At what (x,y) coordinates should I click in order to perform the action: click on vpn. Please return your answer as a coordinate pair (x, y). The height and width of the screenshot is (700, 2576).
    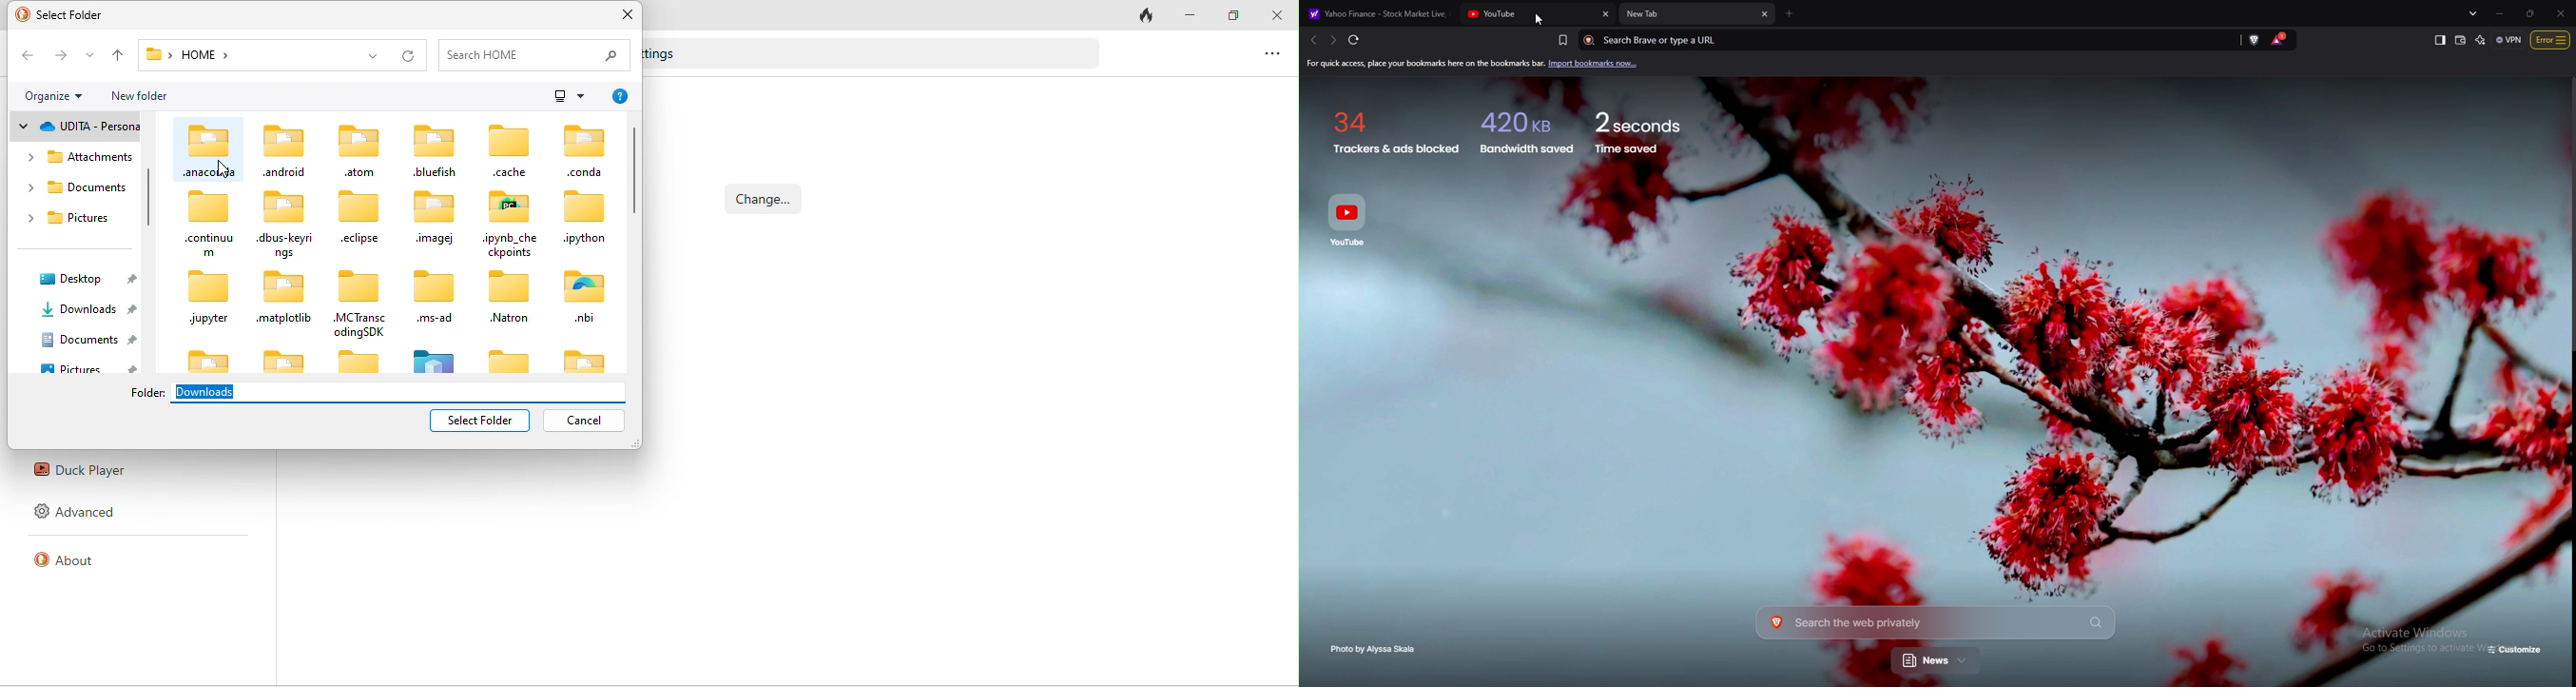
    Looking at the image, I should click on (2509, 39).